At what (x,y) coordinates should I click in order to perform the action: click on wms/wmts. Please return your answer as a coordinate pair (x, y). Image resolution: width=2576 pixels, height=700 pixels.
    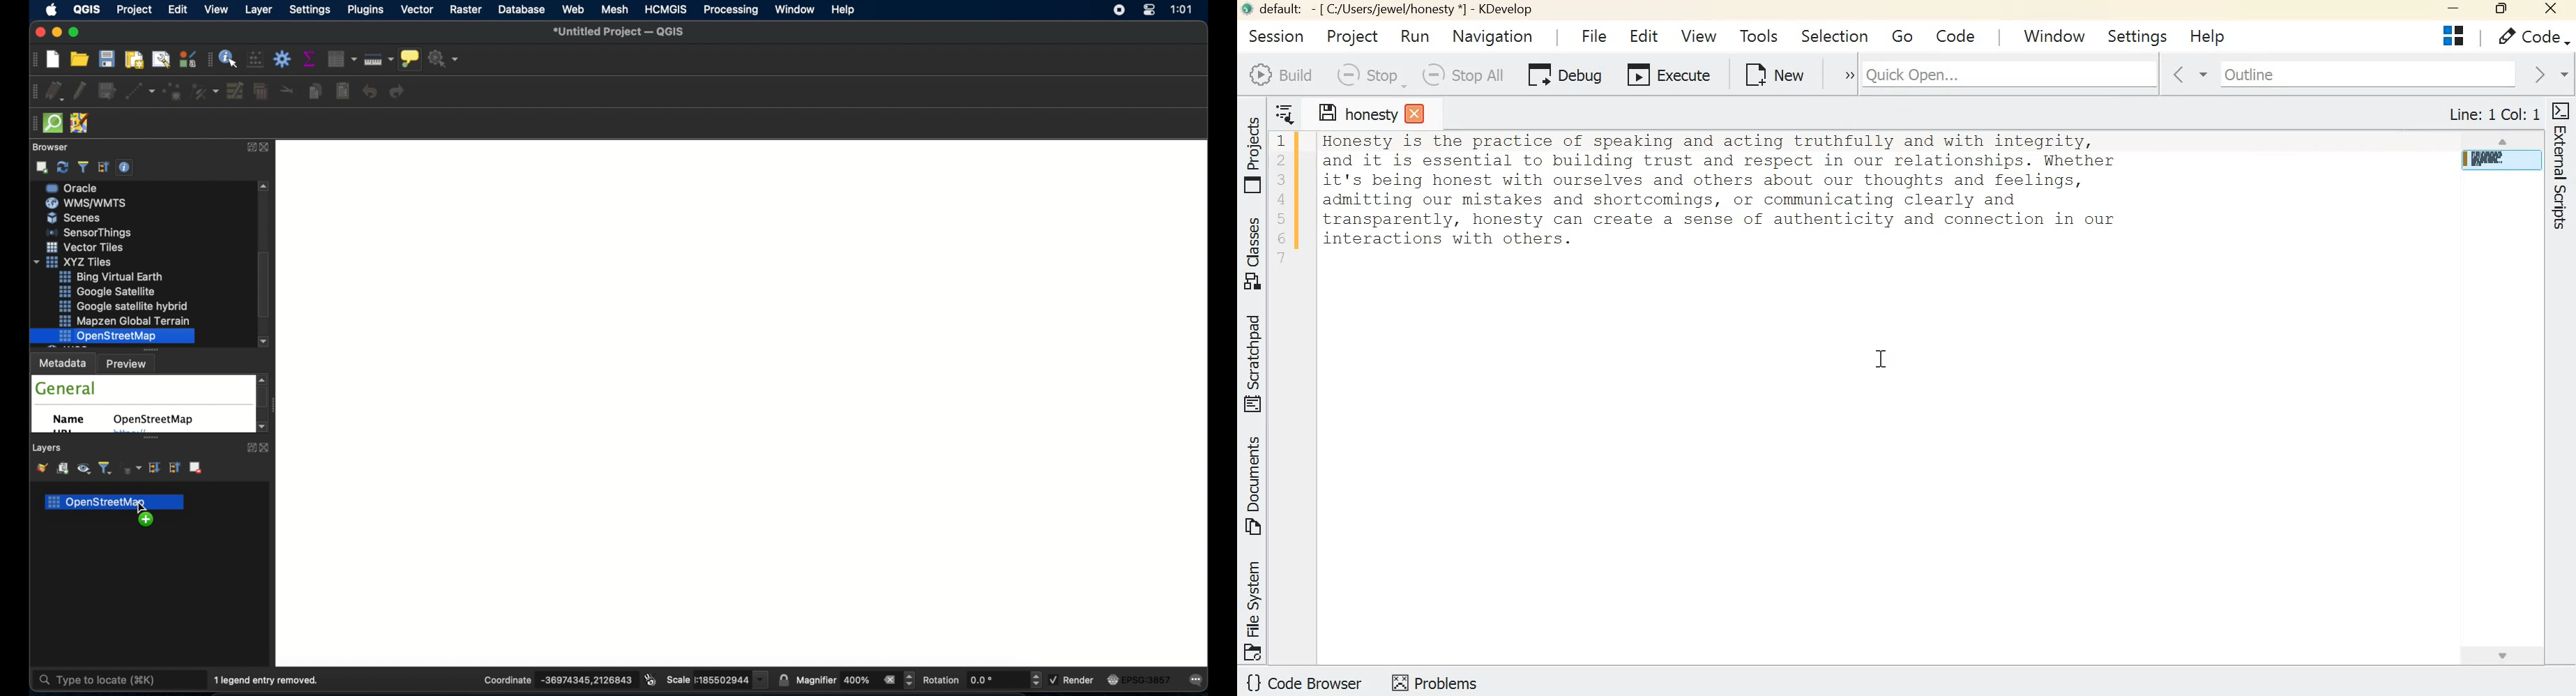
    Looking at the image, I should click on (87, 247).